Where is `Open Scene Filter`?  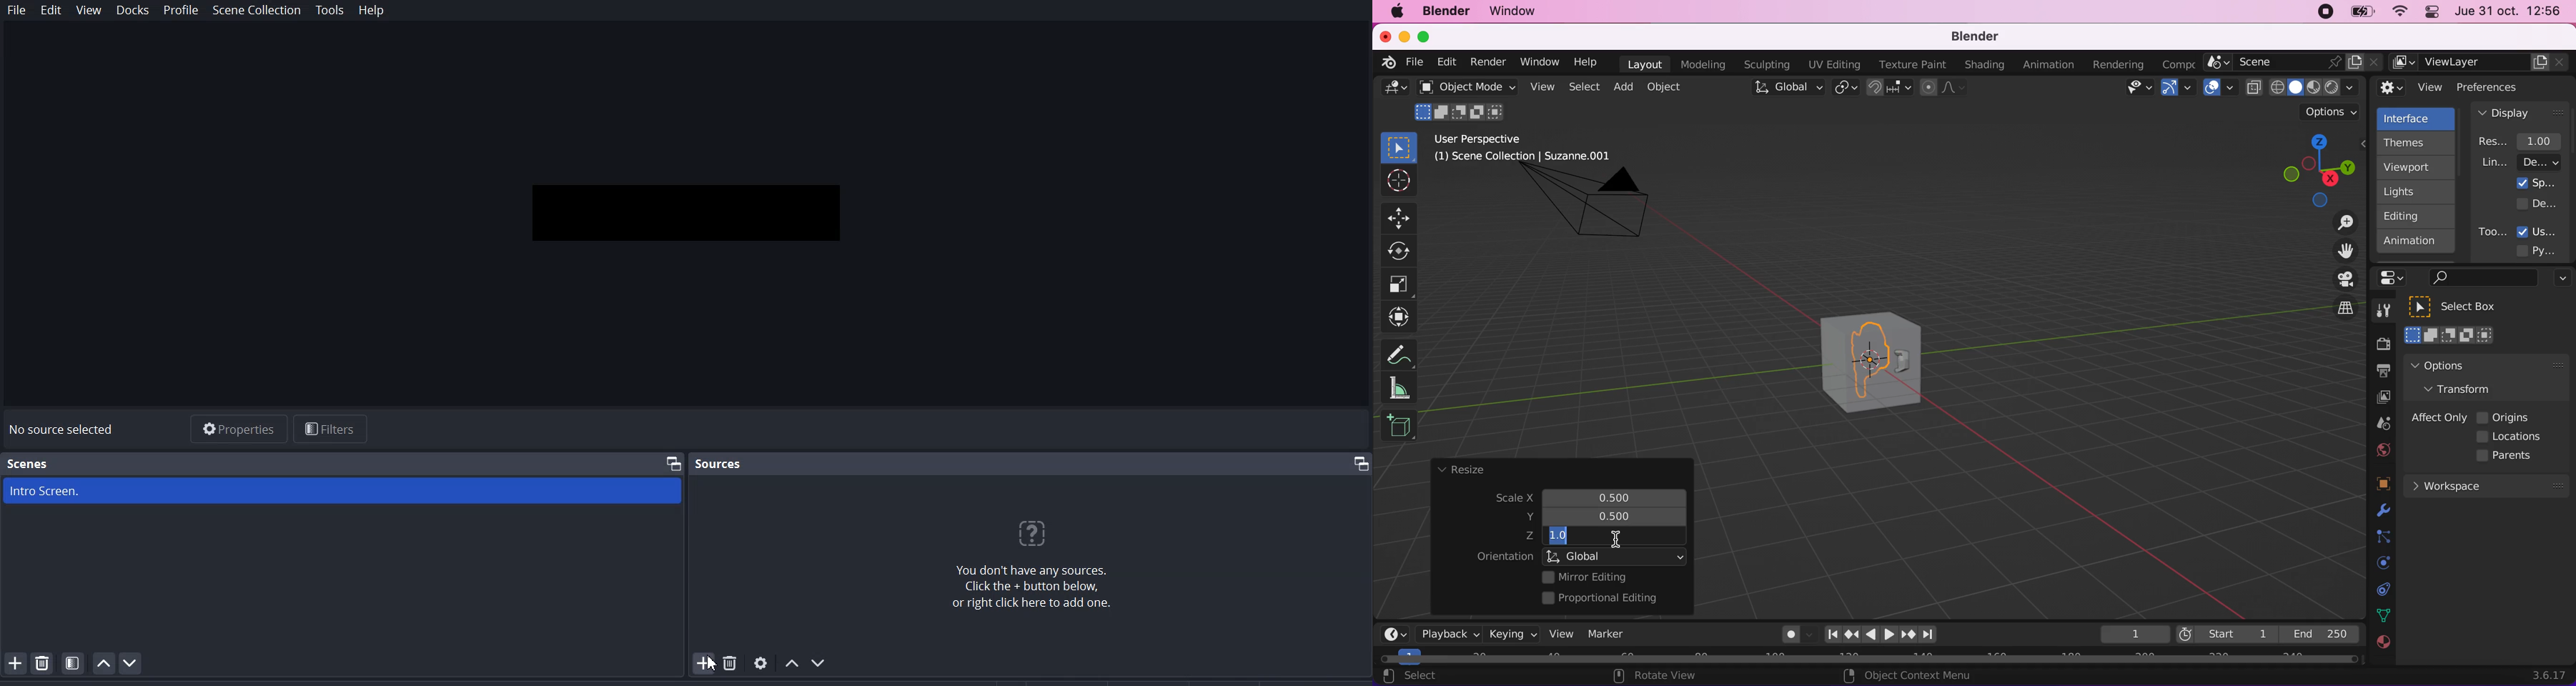 Open Scene Filter is located at coordinates (73, 662).